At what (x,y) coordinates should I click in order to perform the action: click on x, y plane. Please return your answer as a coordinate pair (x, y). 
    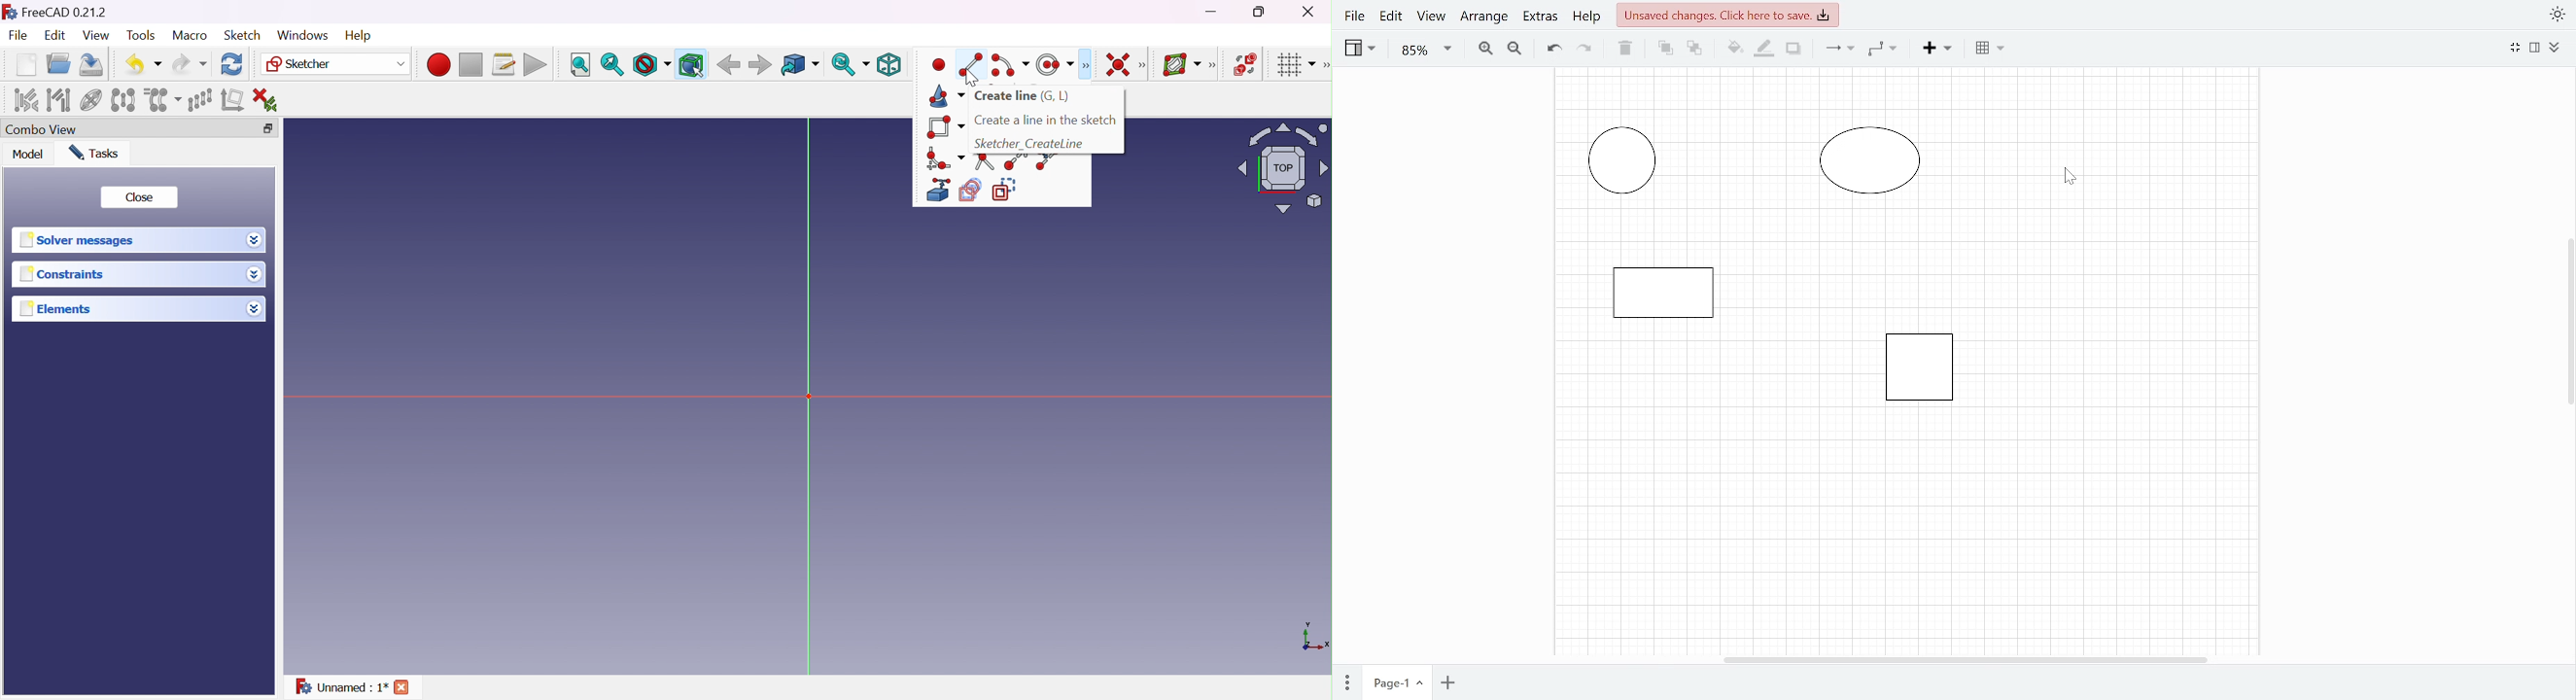
    Looking at the image, I should click on (1315, 638).